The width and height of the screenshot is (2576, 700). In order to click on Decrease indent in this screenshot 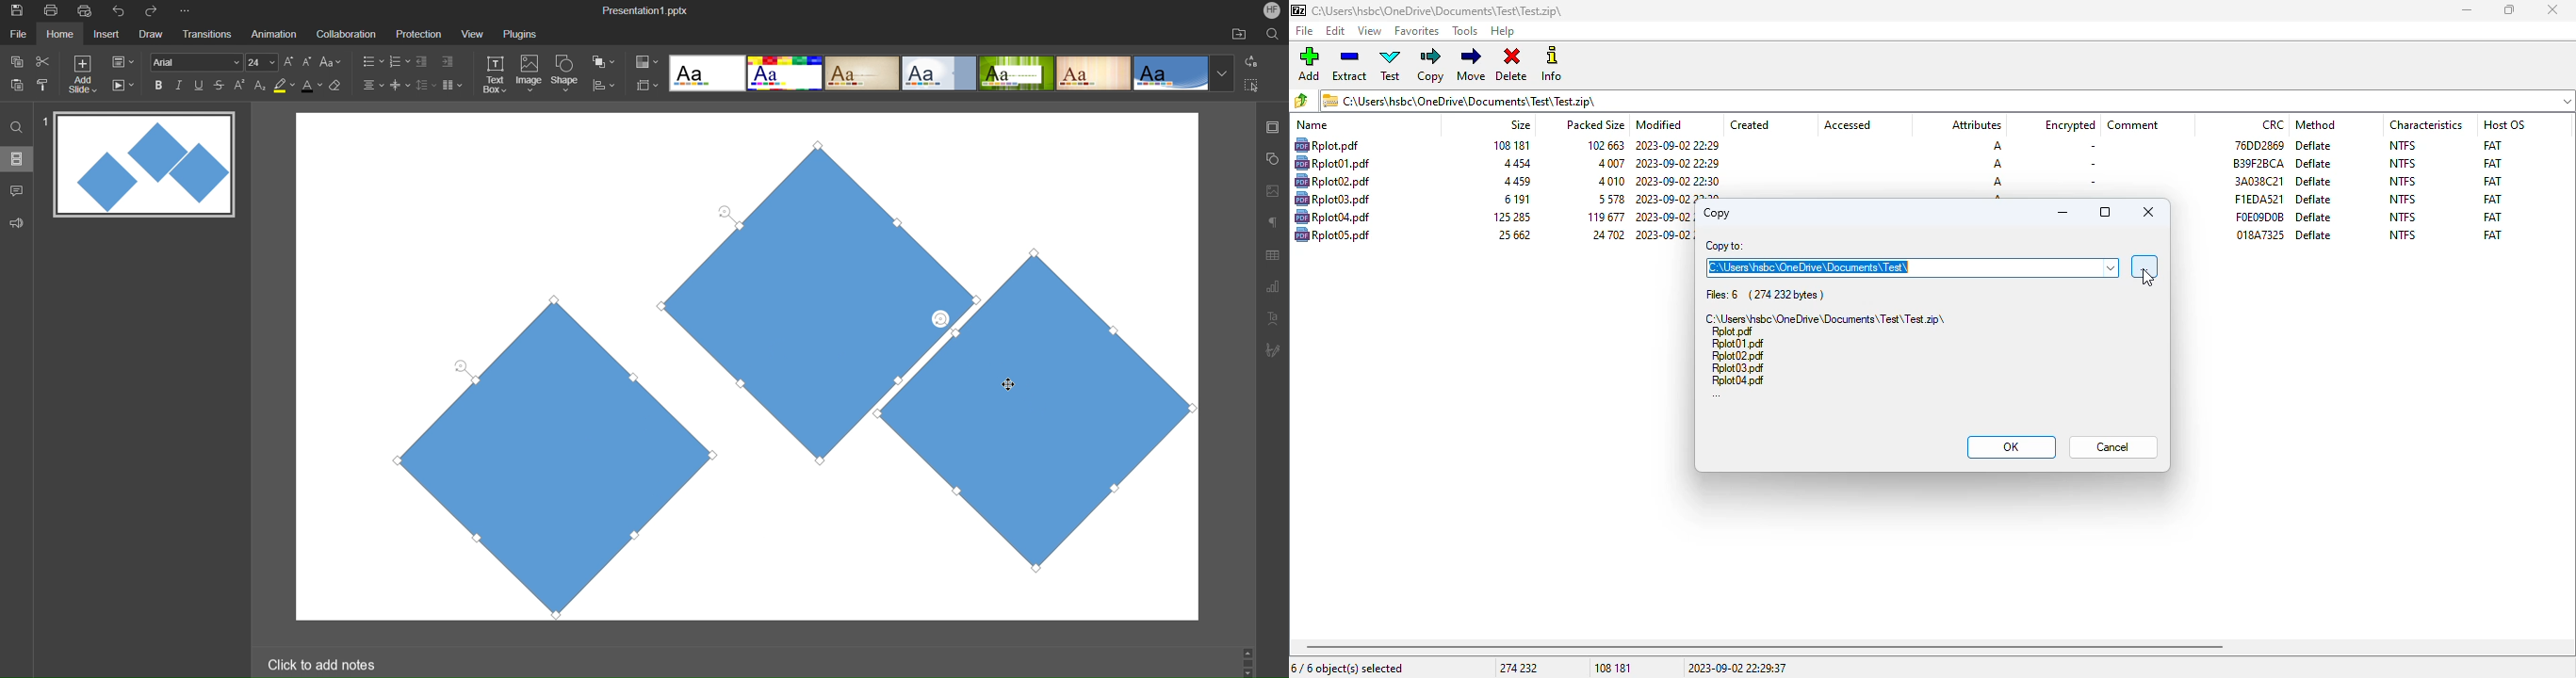, I will do `click(424, 63)`.